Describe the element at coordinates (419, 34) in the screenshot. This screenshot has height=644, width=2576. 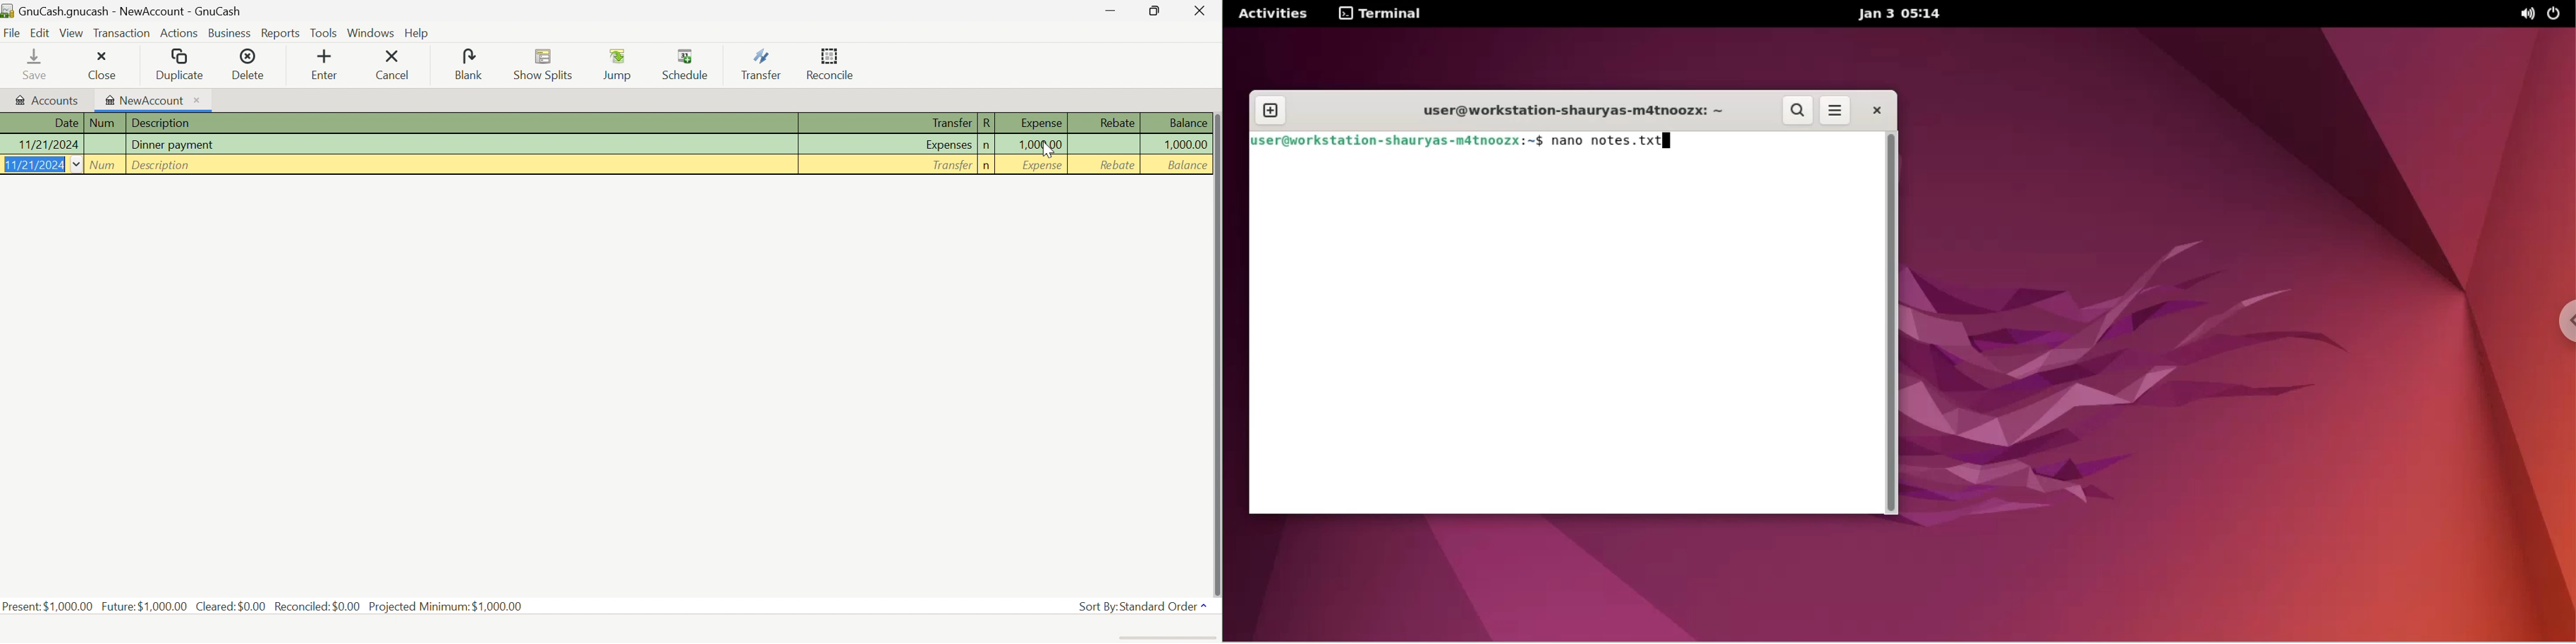
I see `Help` at that location.